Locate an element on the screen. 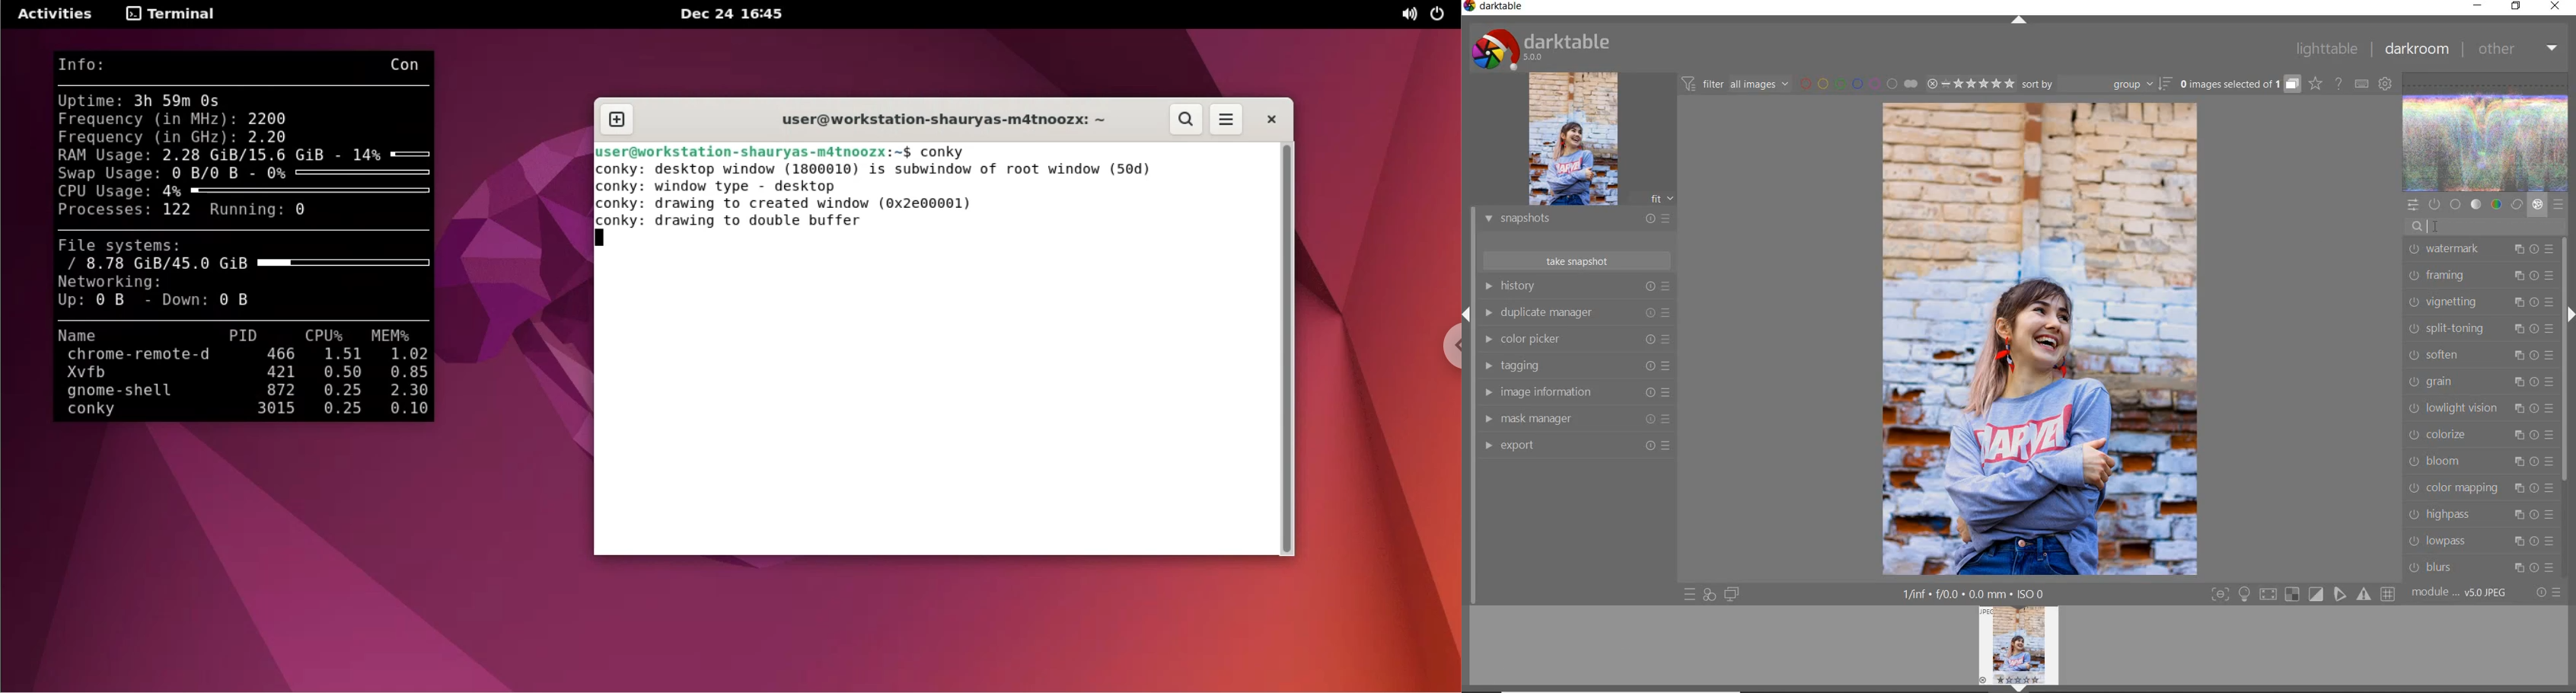 The width and height of the screenshot is (2576, 700). system logo is located at coordinates (1541, 48).